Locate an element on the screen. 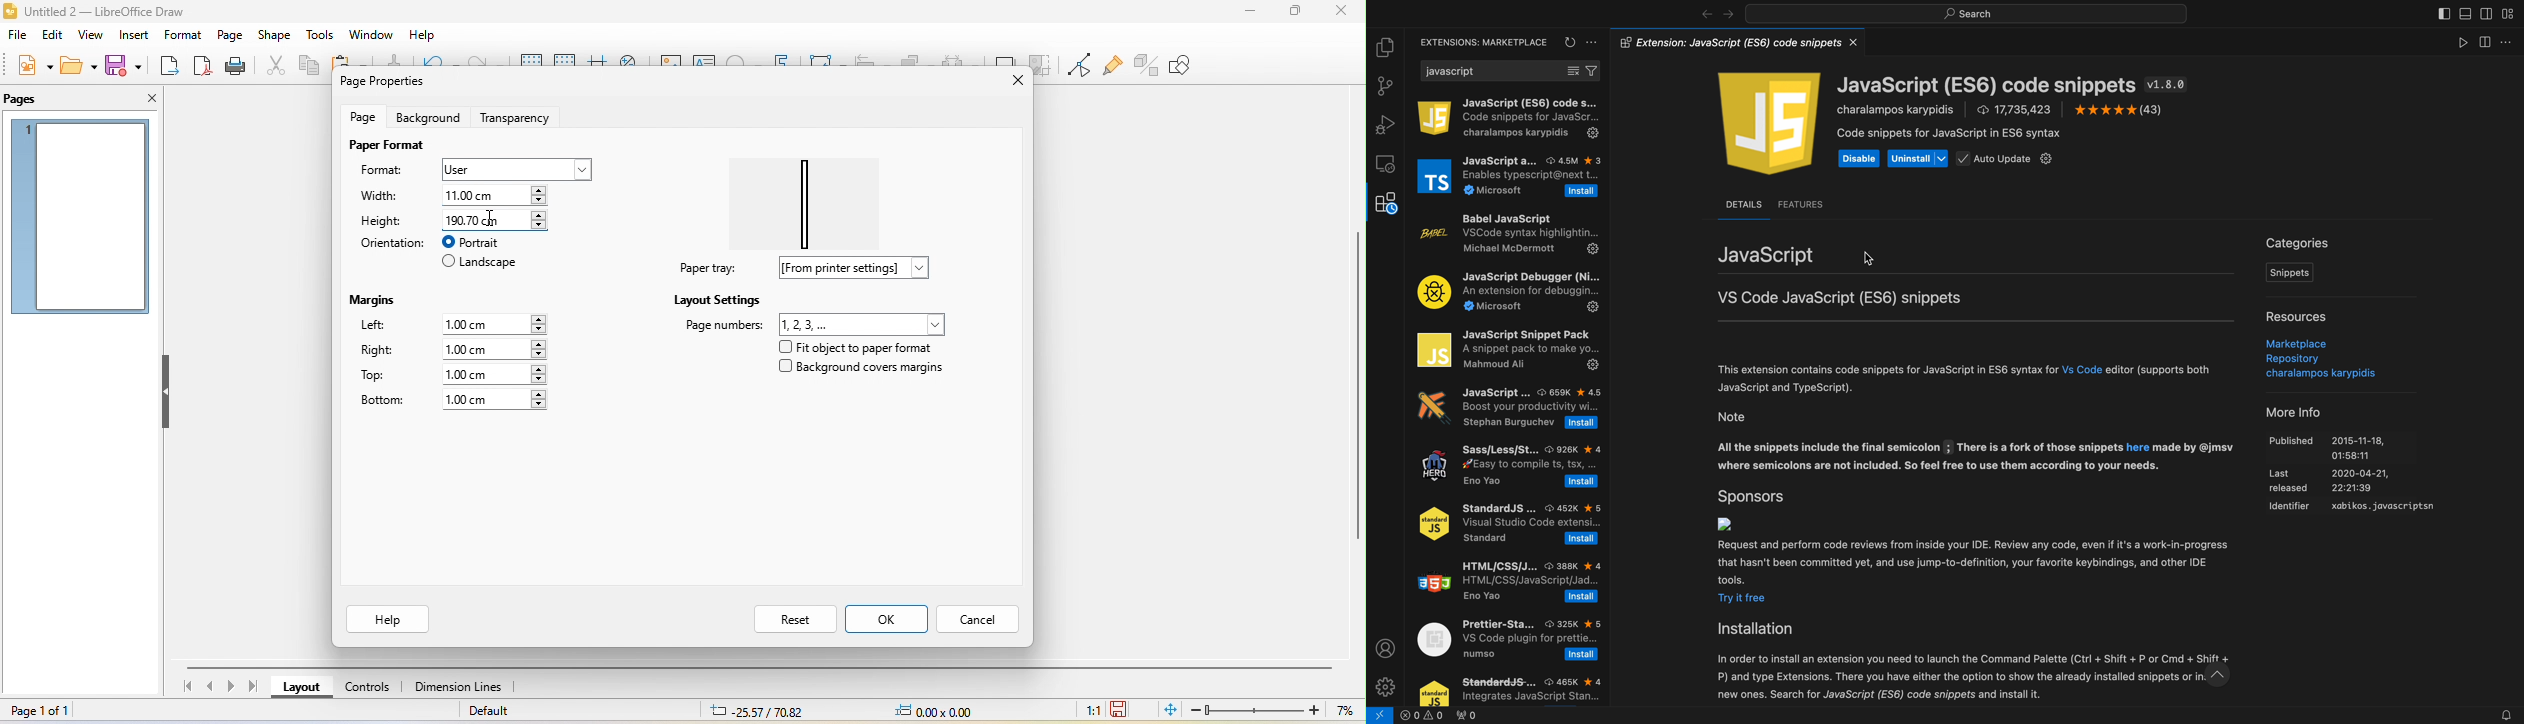 The width and height of the screenshot is (2548, 728). 25.57/70.82 is located at coordinates (757, 711).